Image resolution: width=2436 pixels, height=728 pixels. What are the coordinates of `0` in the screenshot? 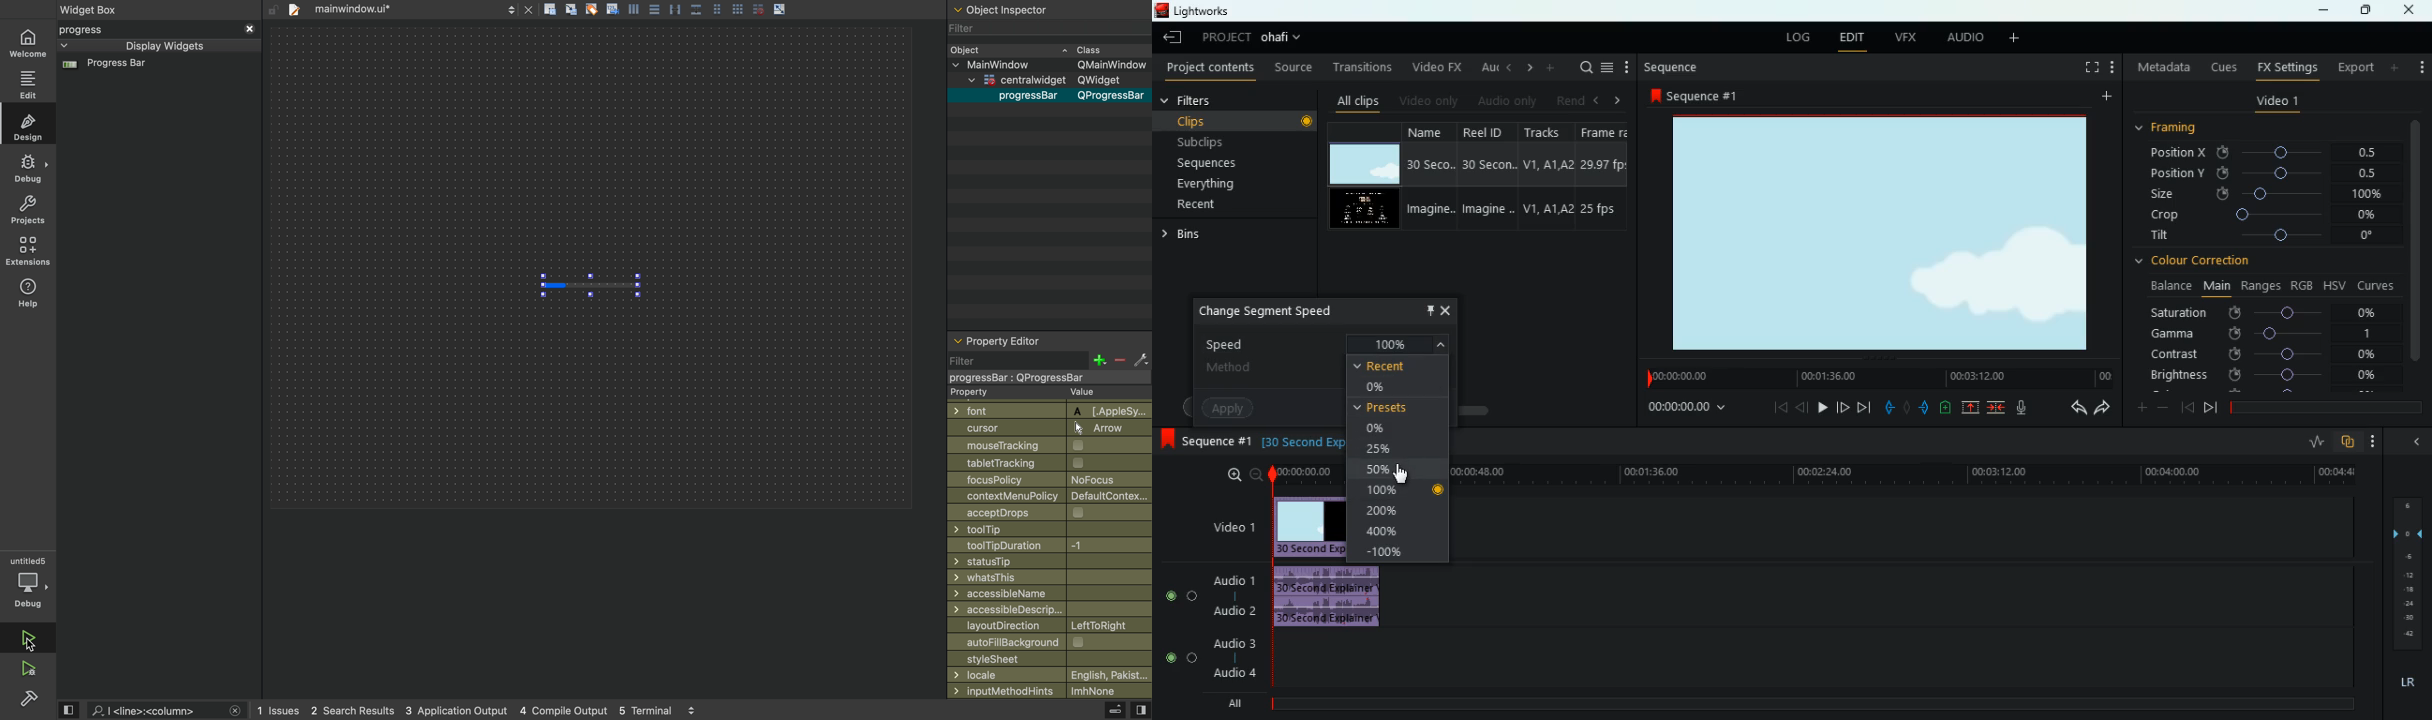 It's located at (1374, 428).